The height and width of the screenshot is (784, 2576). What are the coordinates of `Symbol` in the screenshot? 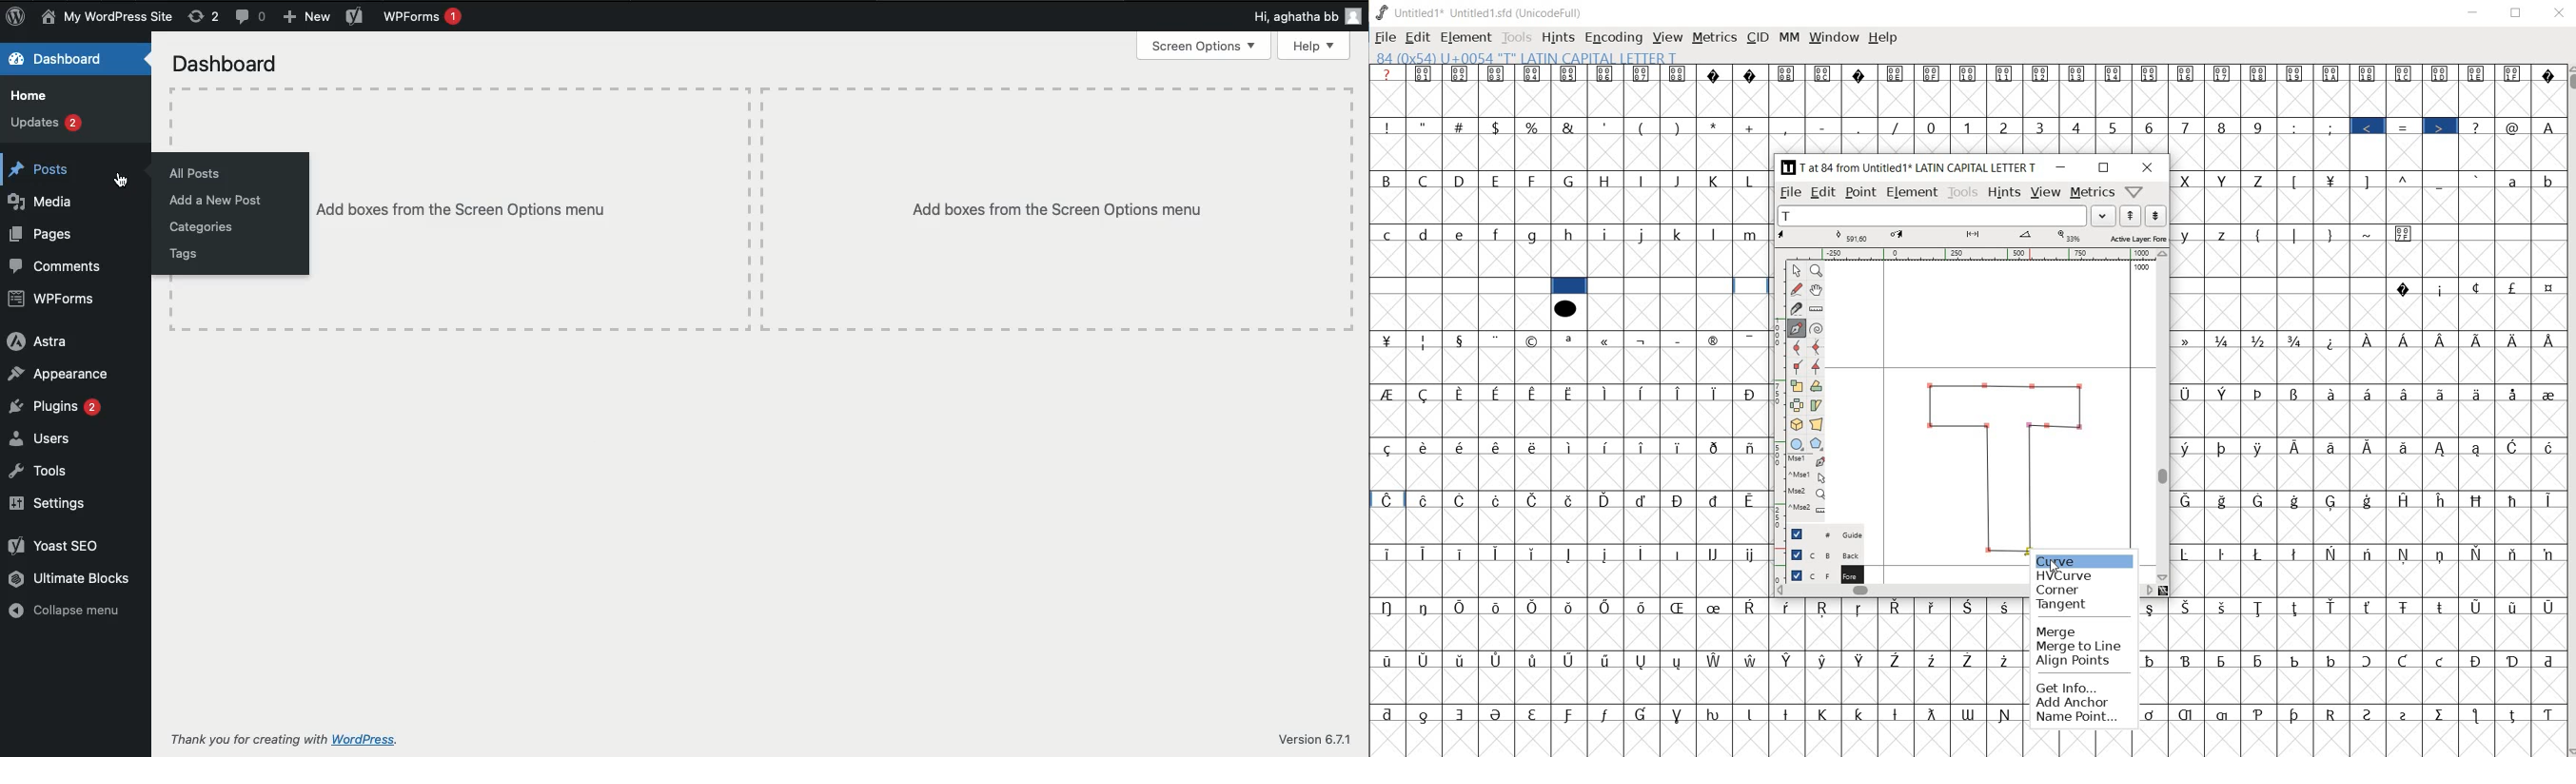 It's located at (2115, 73).